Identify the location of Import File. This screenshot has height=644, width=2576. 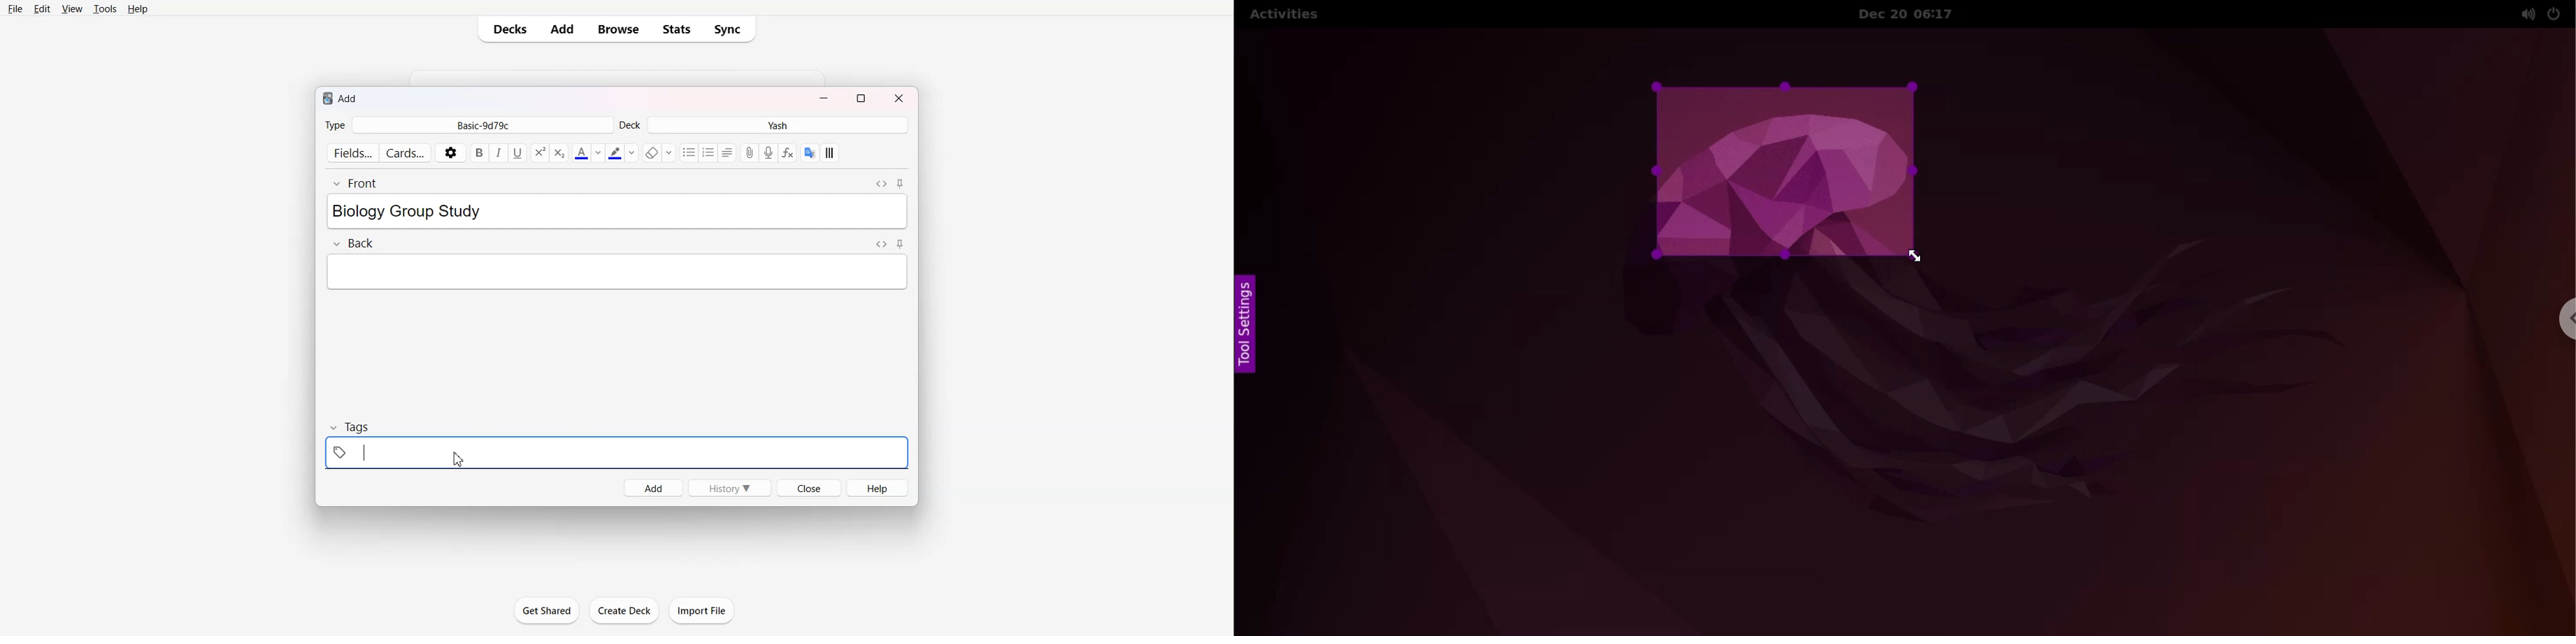
(703, 610).